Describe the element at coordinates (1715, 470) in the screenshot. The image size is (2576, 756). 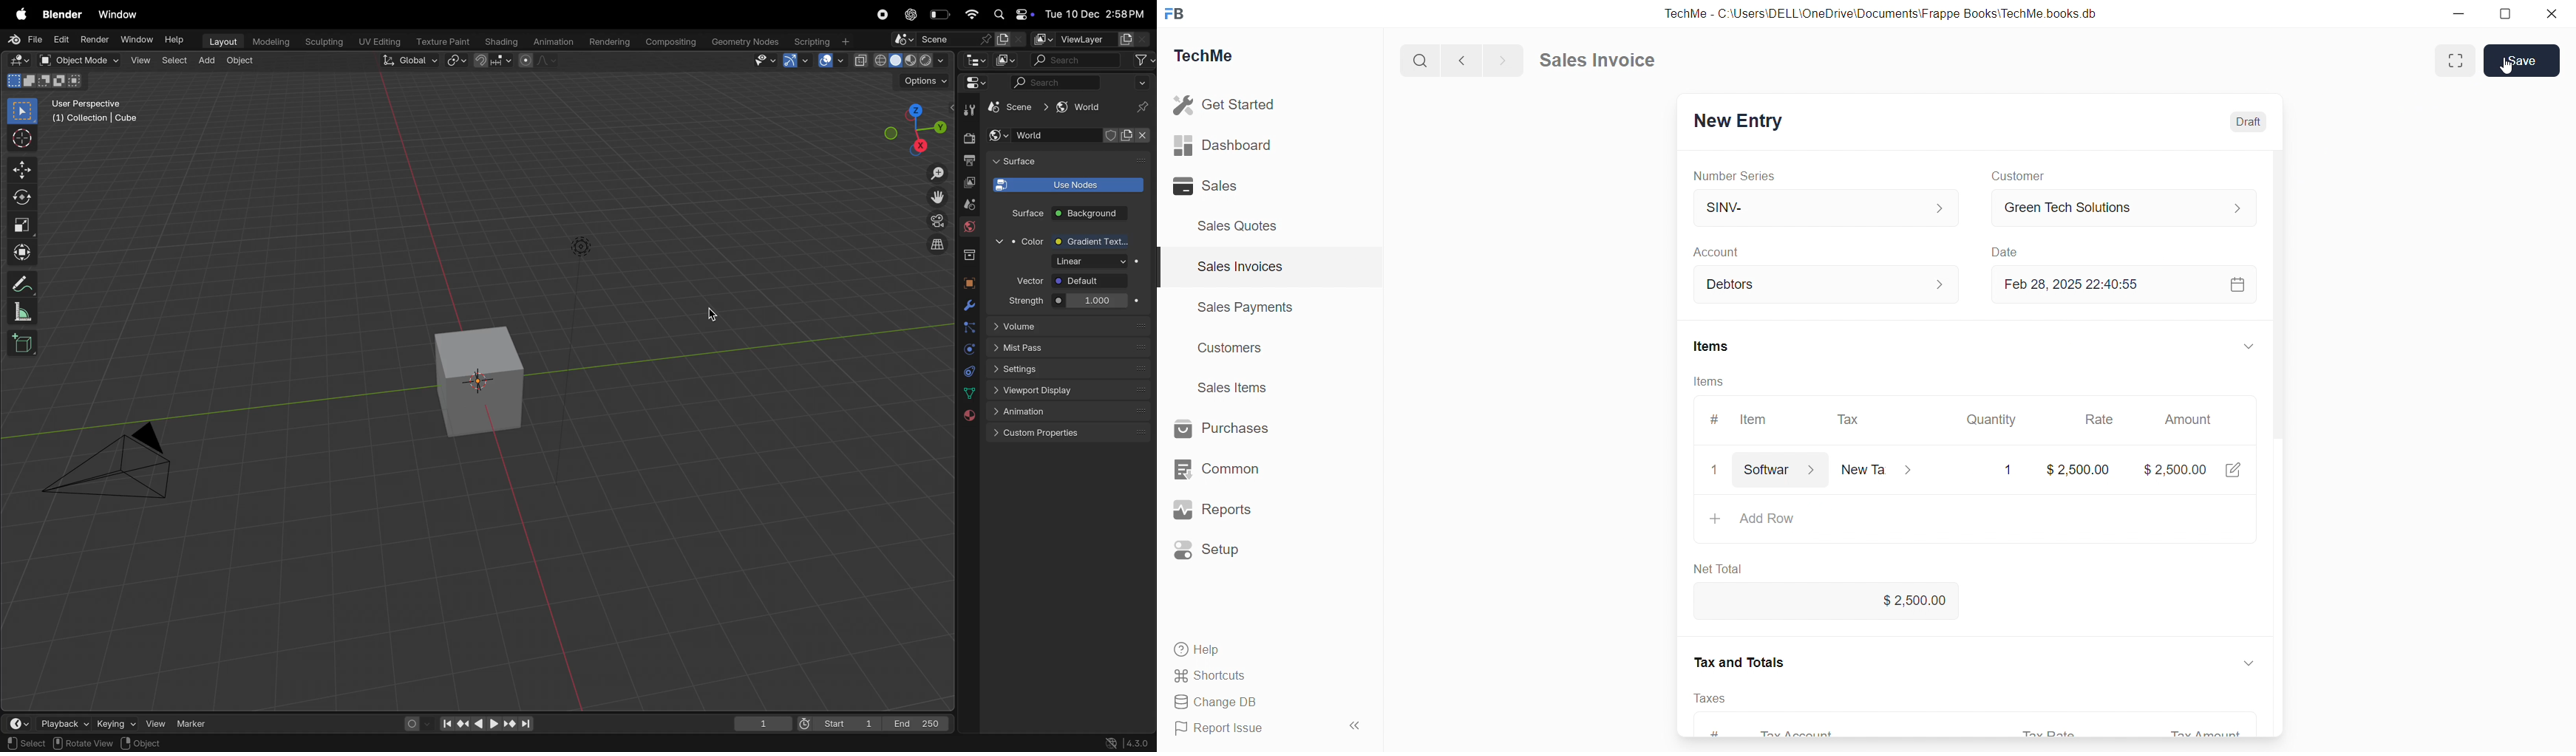
I see `close` at that location.